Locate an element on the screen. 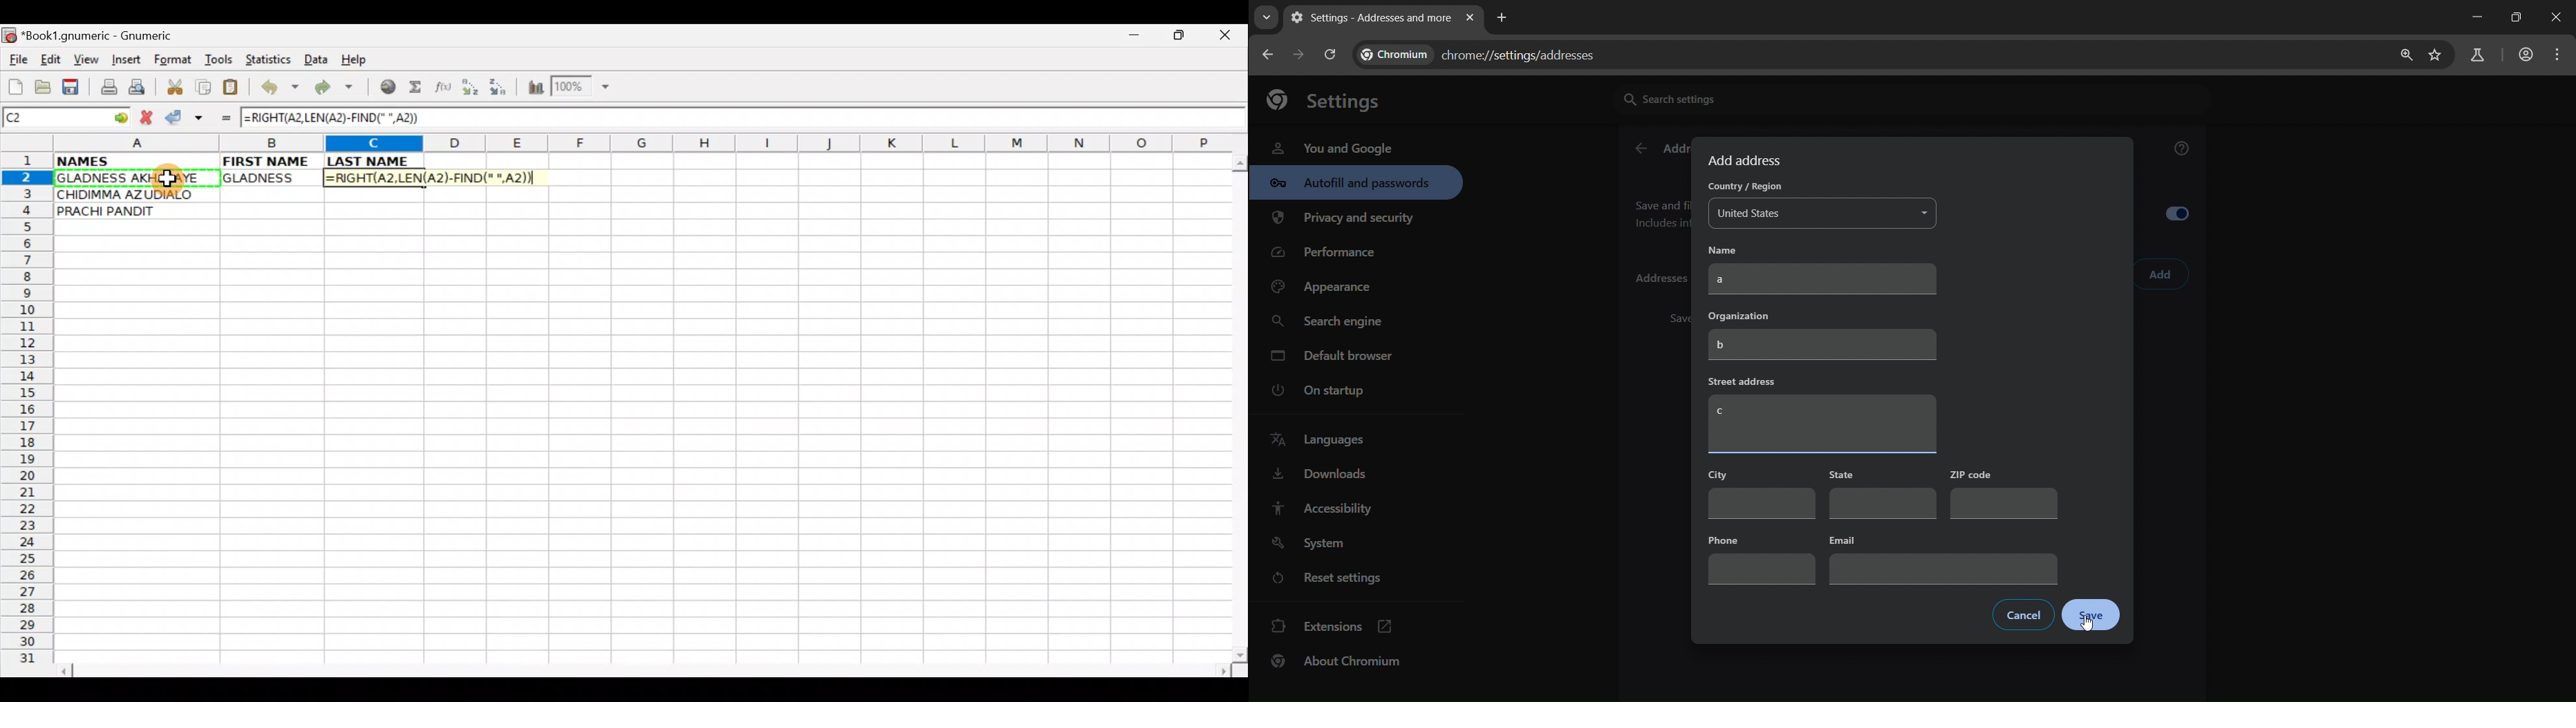  Rows is located at coordinates (27, 413).